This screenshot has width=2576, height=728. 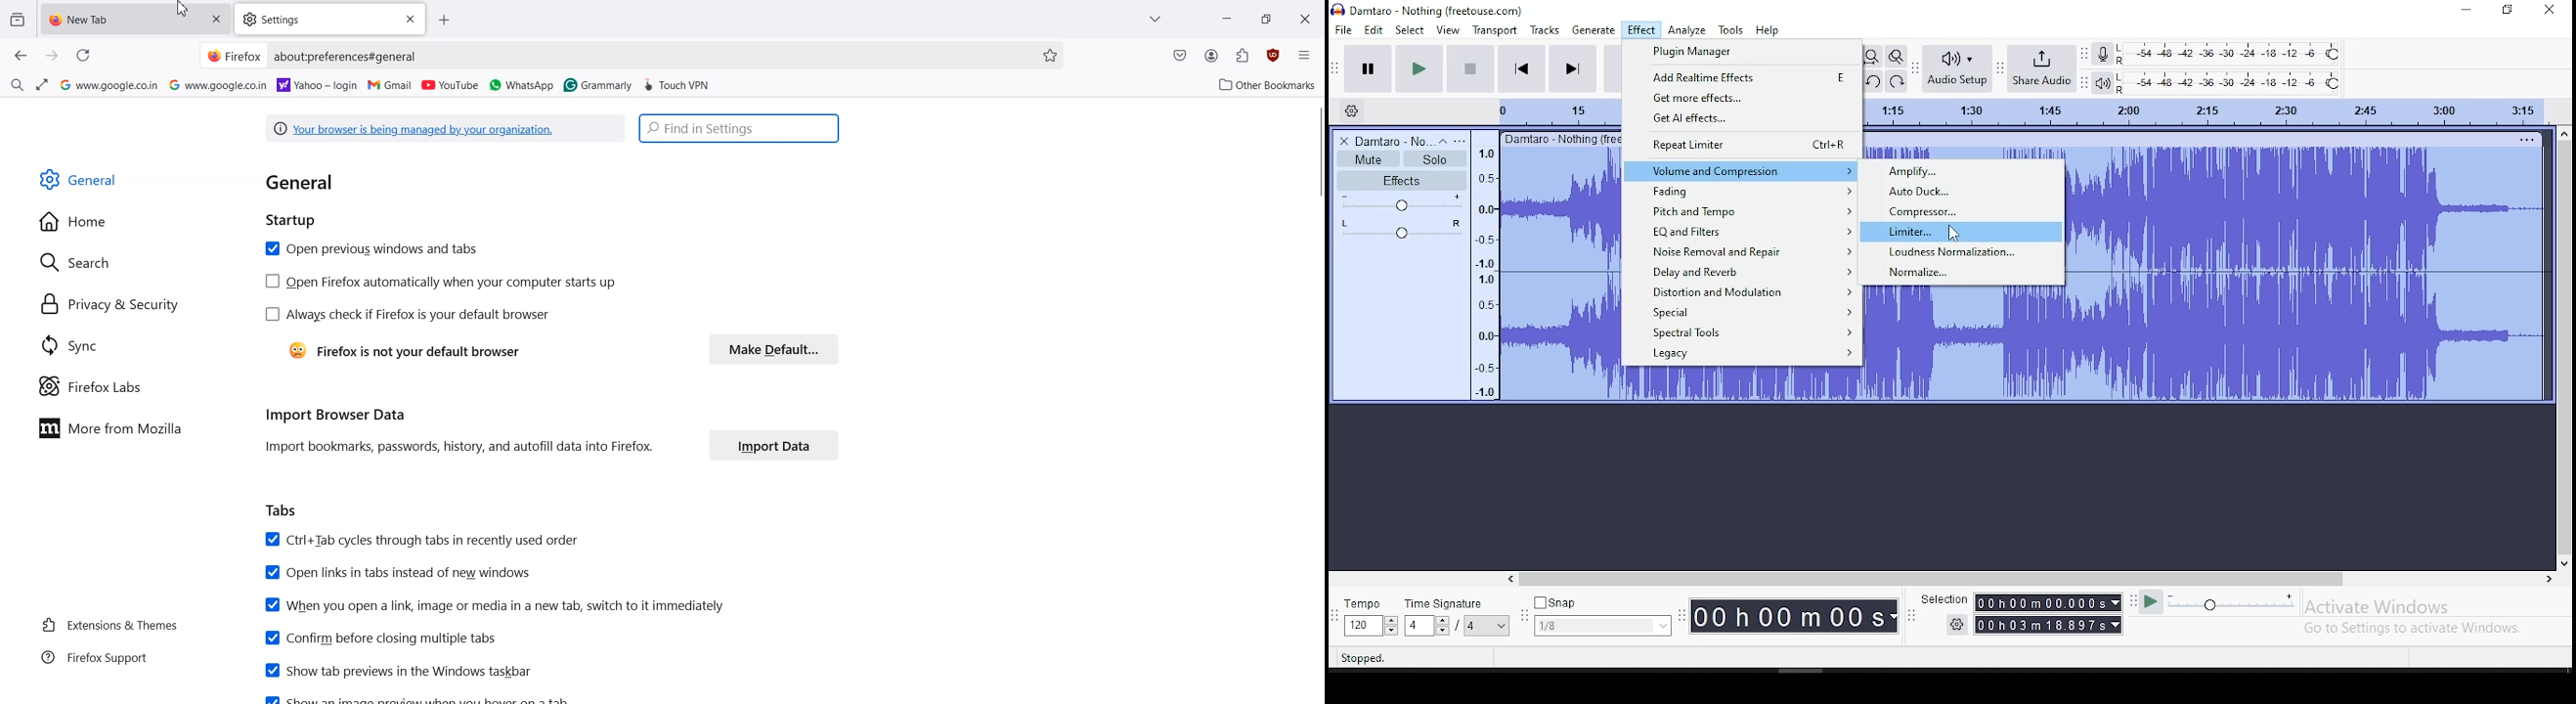 What do you see at coordinates (111, 304) in the screenshot?
I see `Privacy & Security` at bounding box center [111, 304].